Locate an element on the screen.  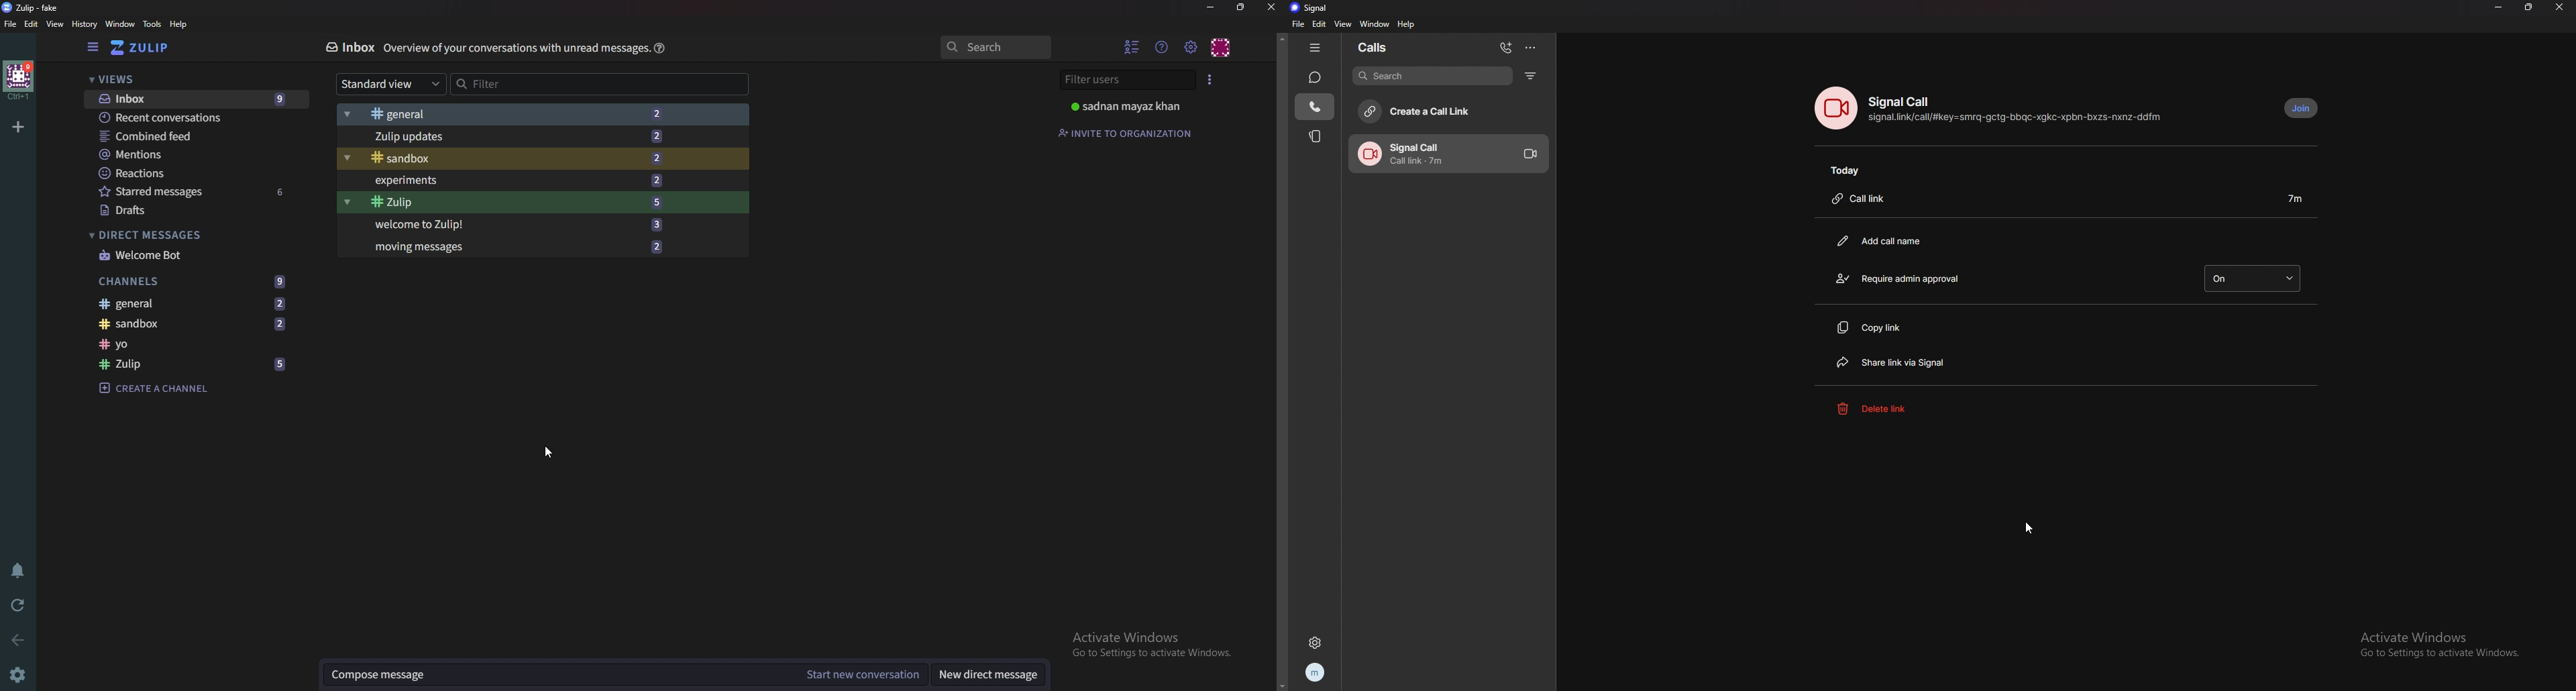
Inbox is located at coordinates (352, 49).